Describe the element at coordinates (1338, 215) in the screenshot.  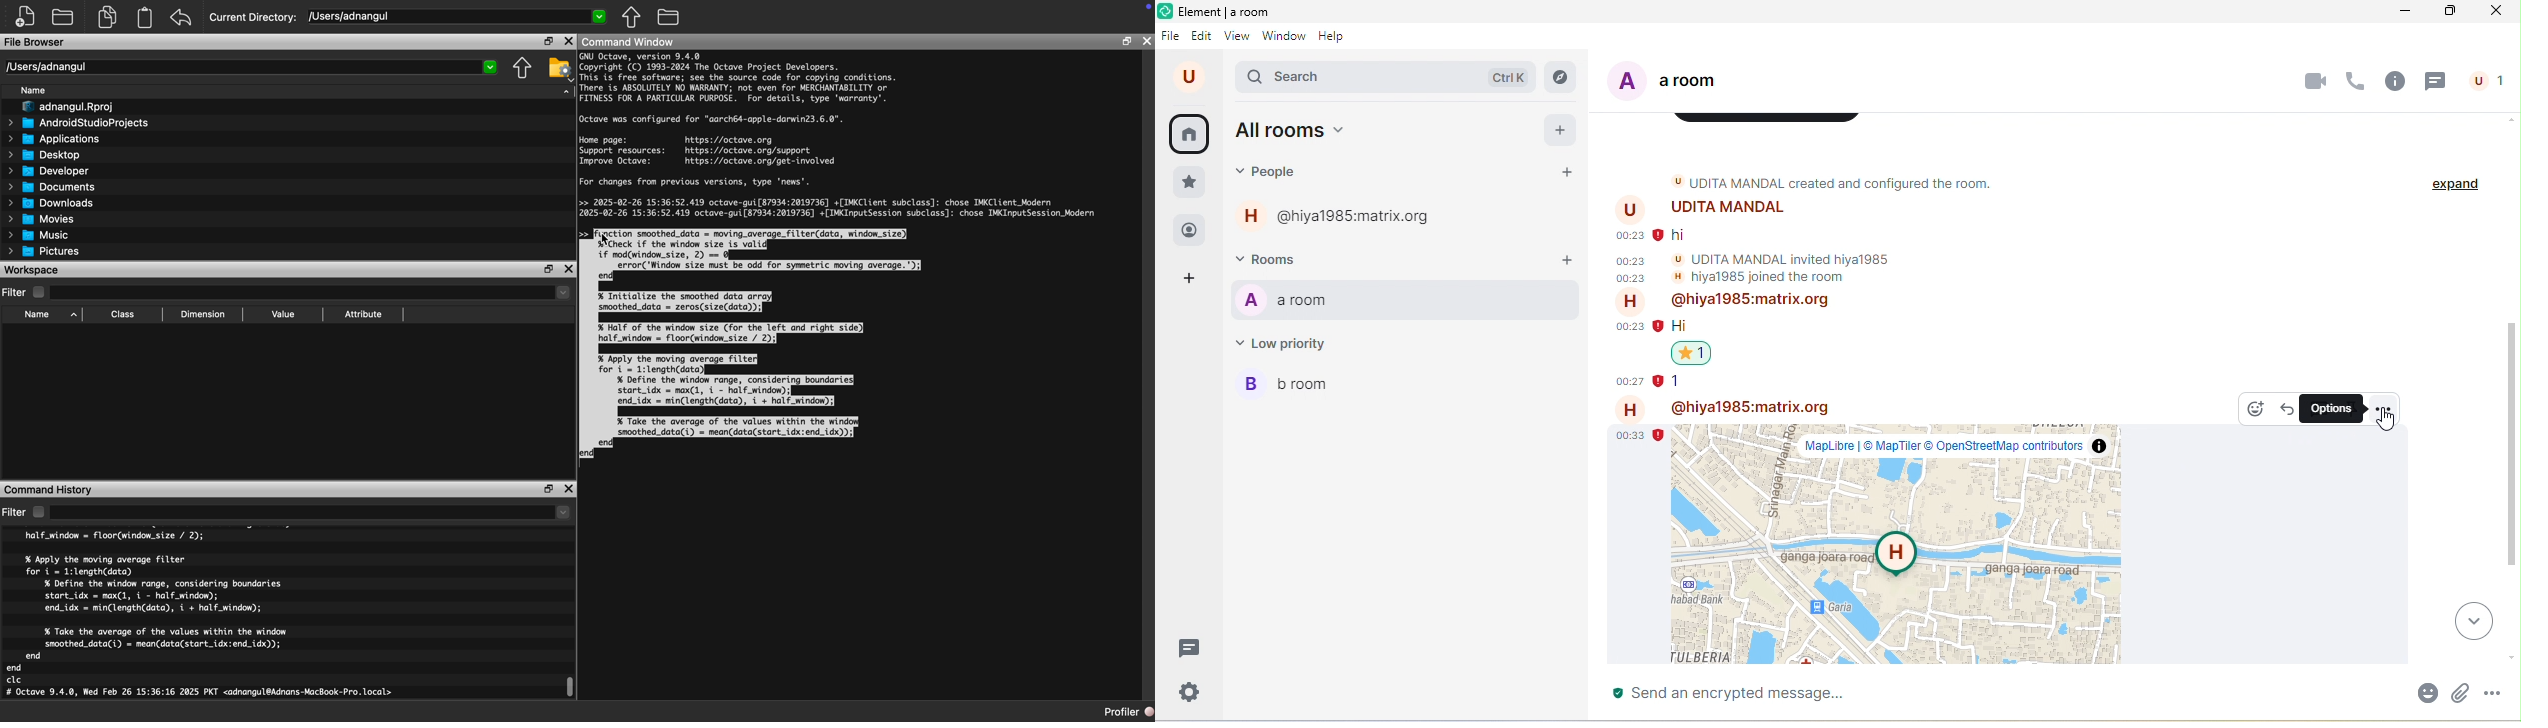
I see `hiya 1985` at that location.